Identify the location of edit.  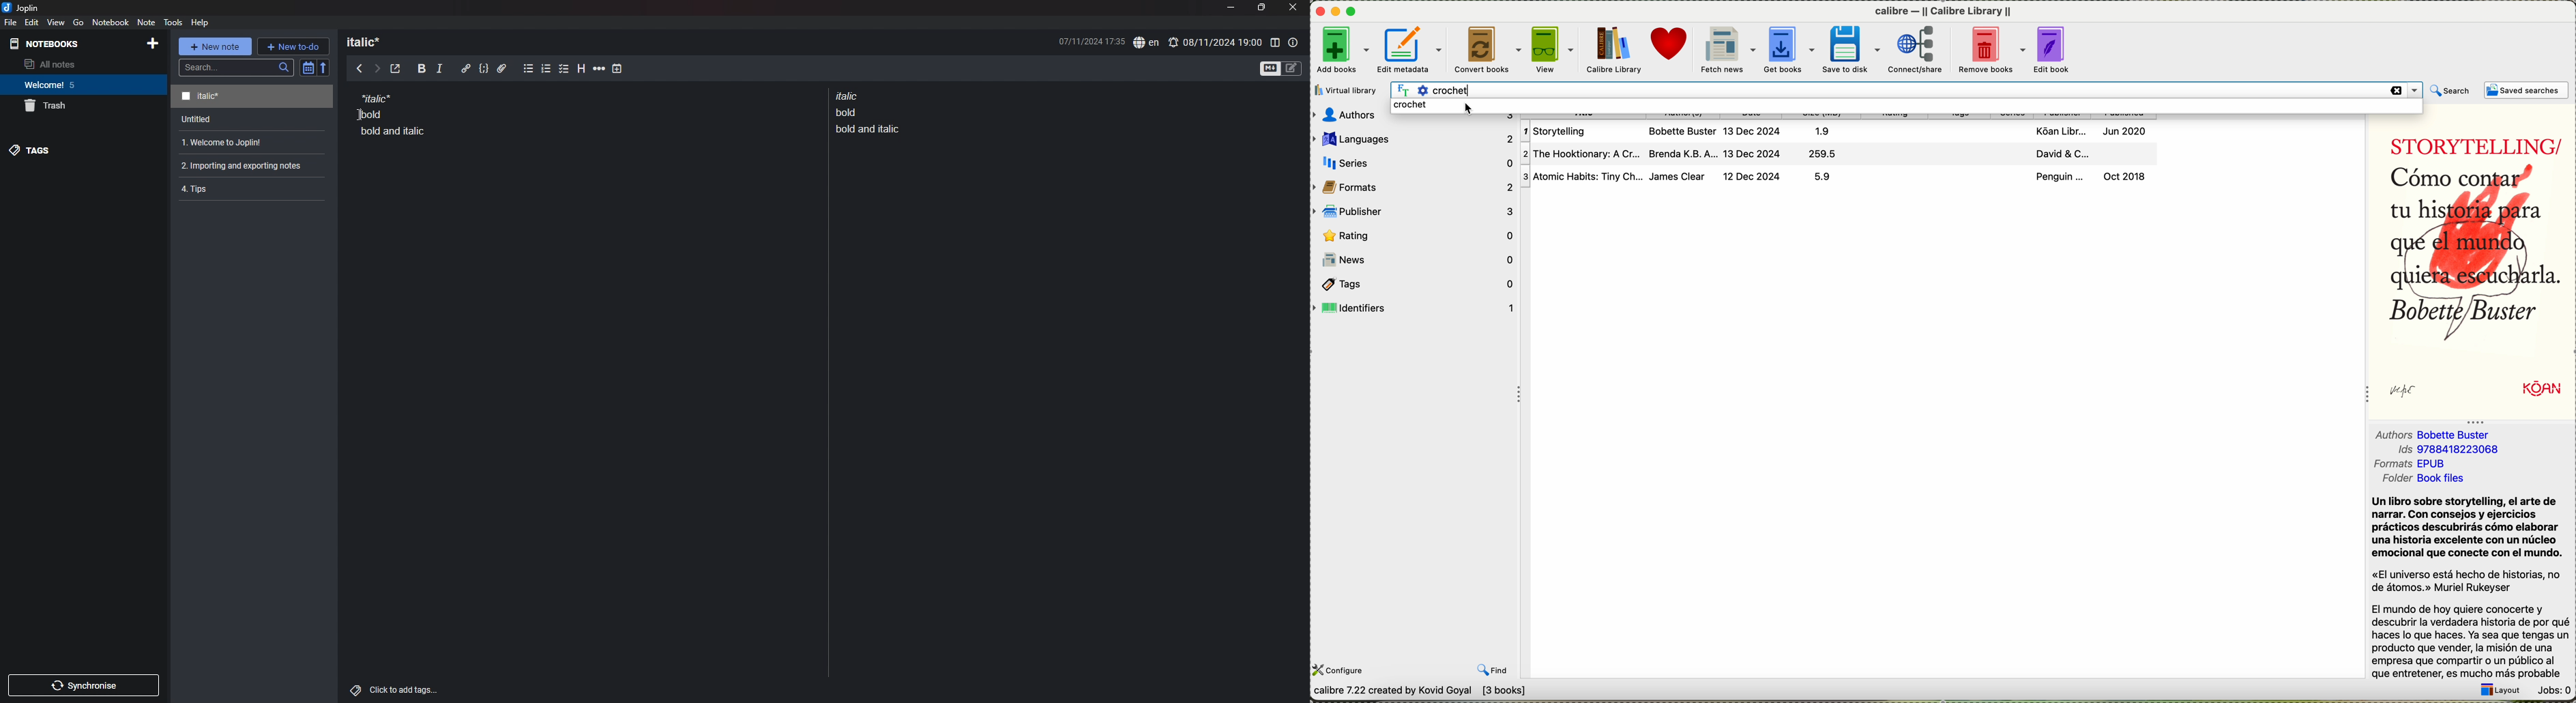
(32, 22).